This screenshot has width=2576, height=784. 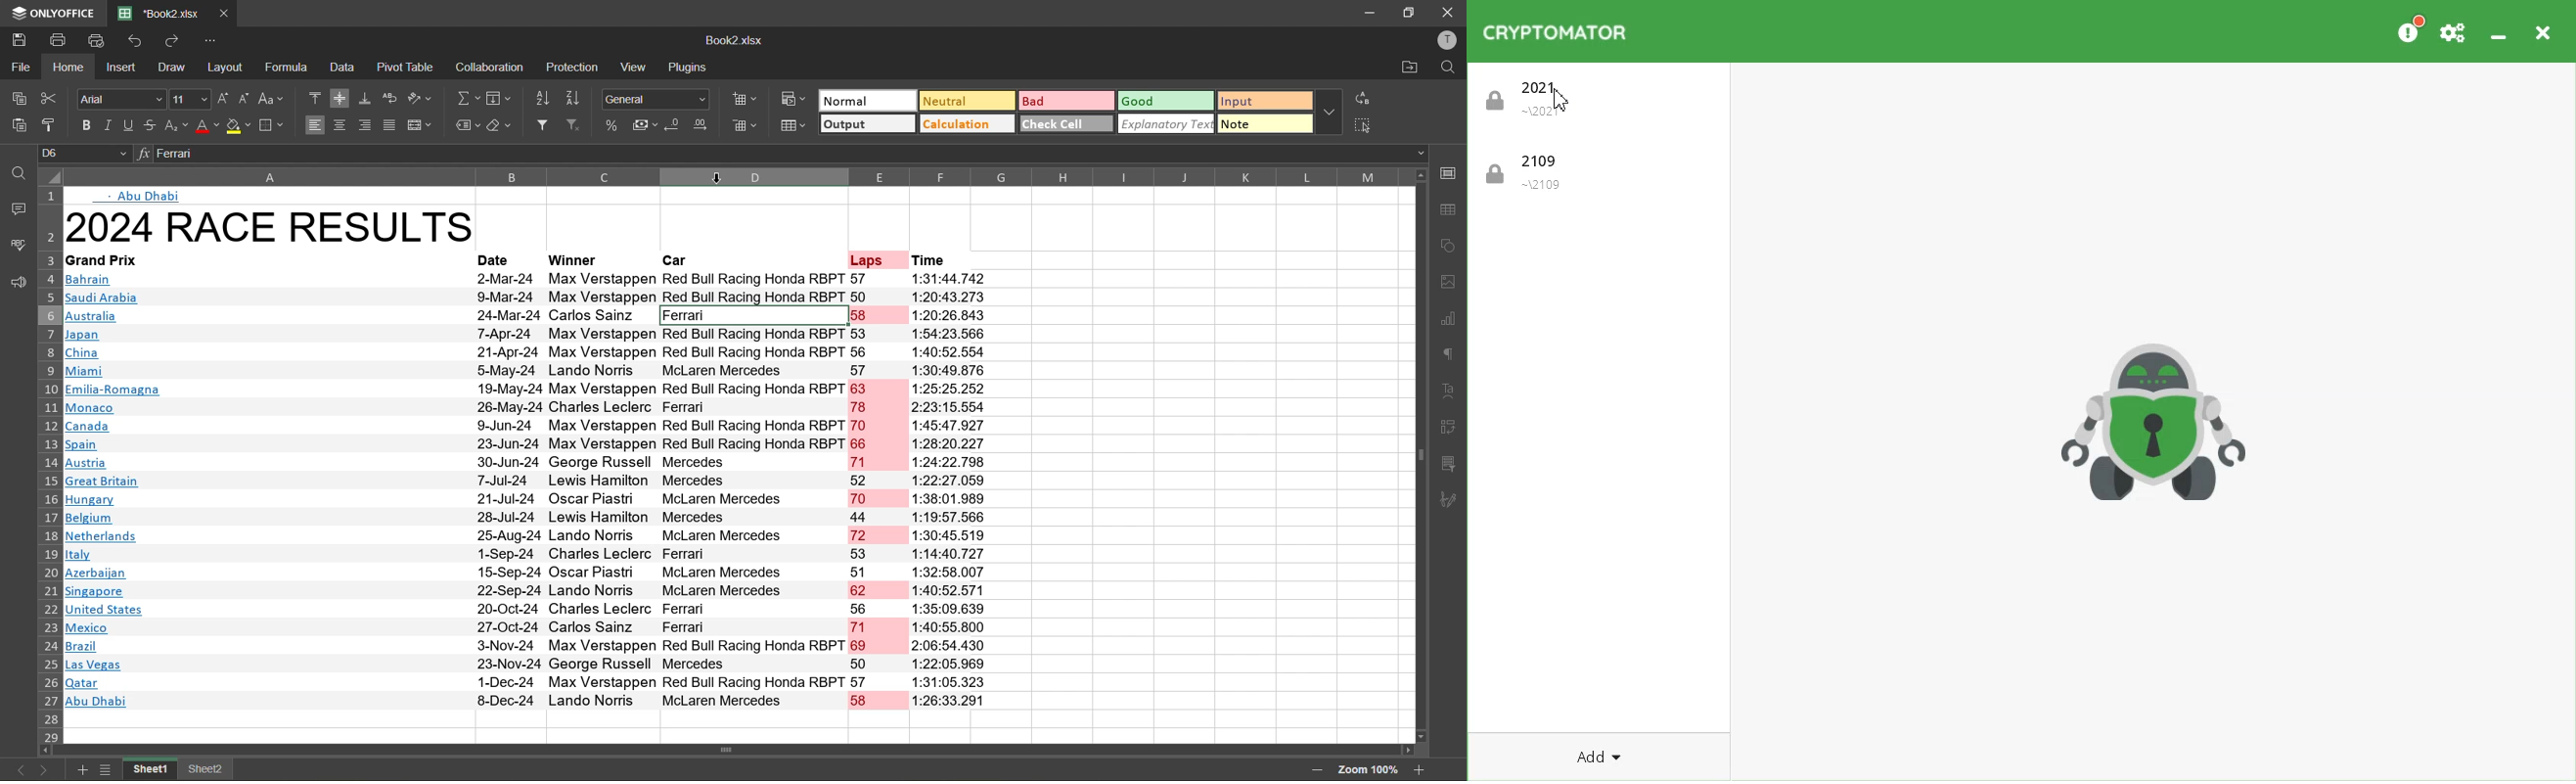 What do you see at coordinates (206, 126) in the screenshot?
I see `font color` at bounding box center [206, 126].